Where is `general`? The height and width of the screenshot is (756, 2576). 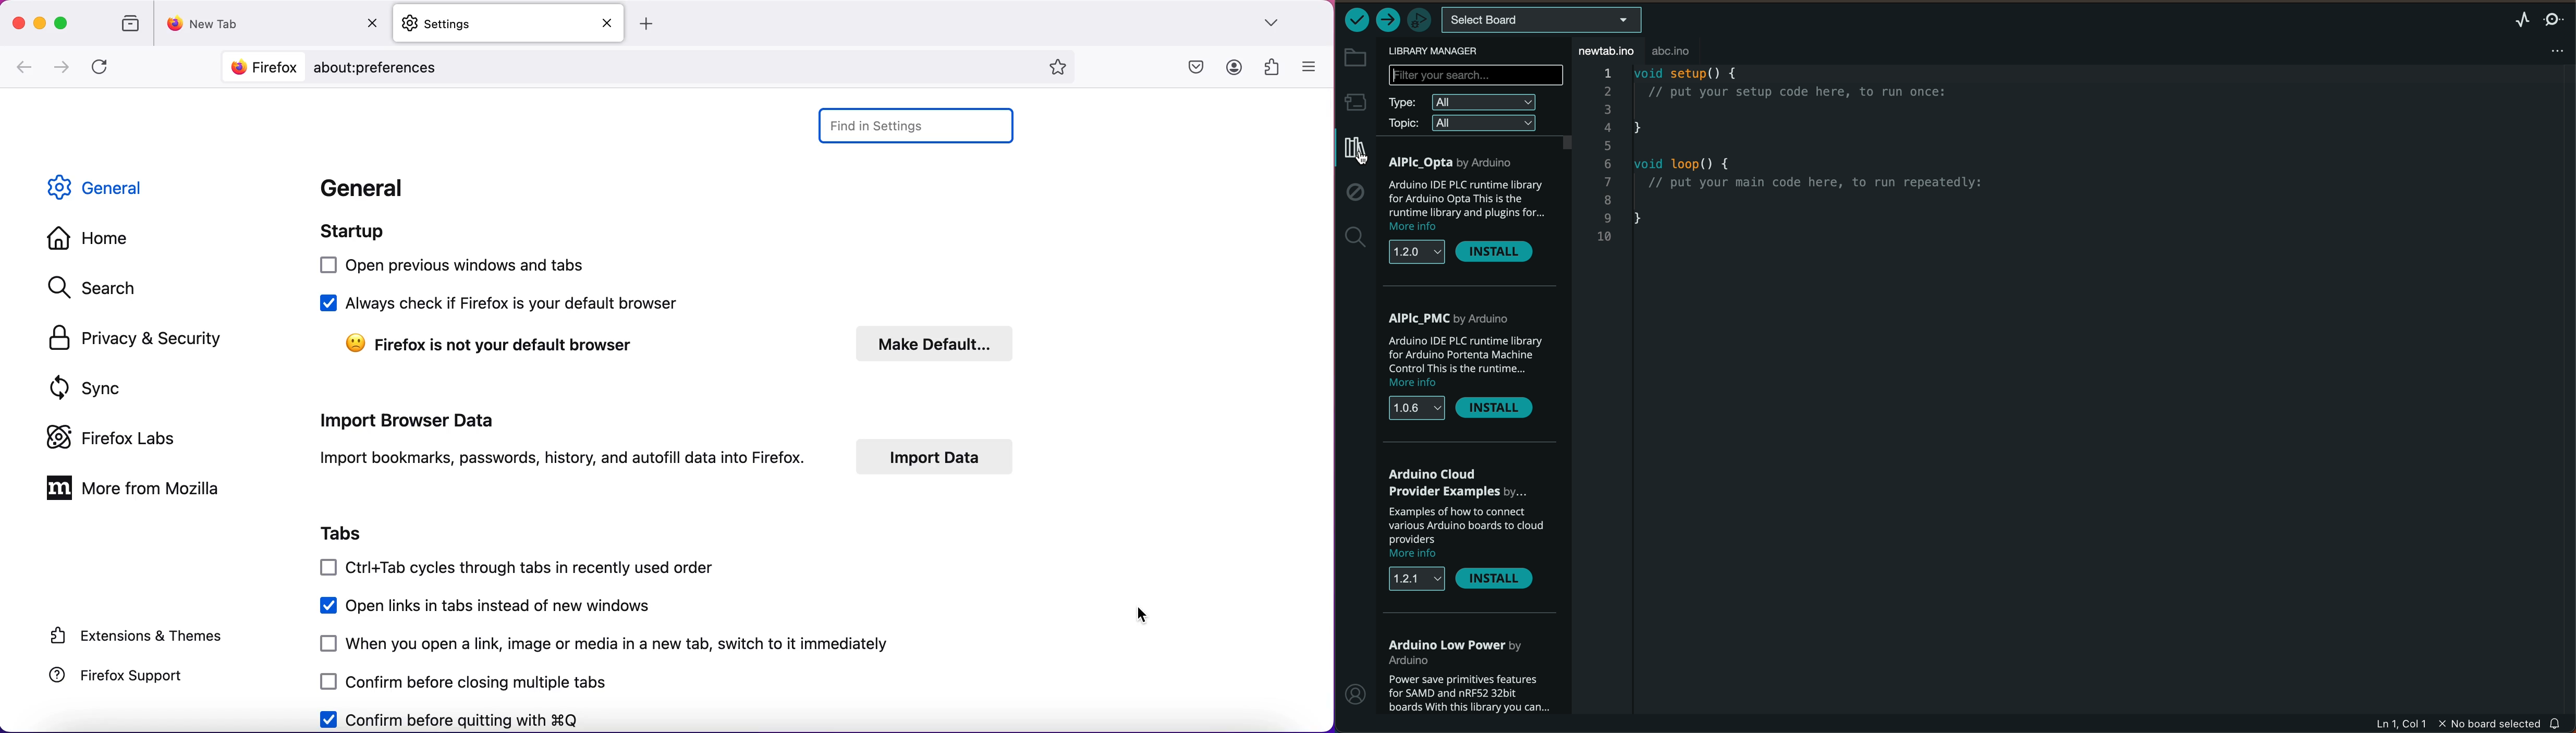
general is located at coordinates (364, 189).